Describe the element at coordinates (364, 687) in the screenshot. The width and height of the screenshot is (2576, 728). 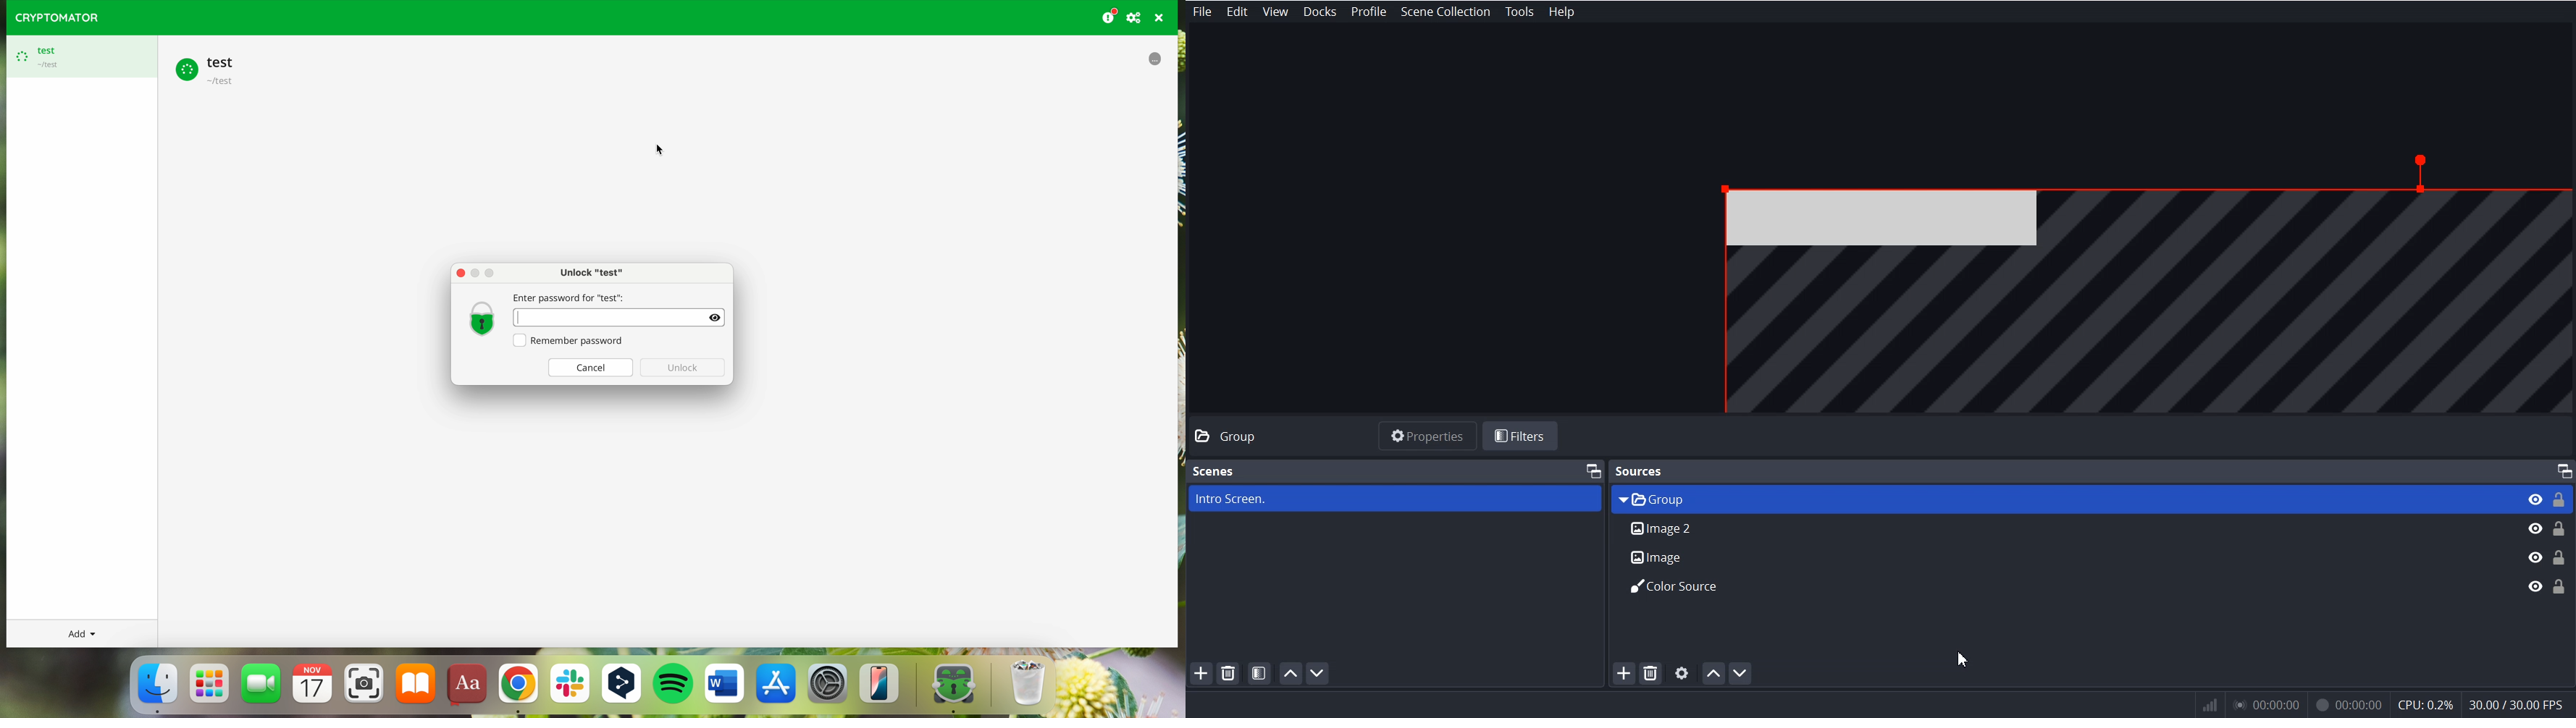
I see `screenshot` at that location.